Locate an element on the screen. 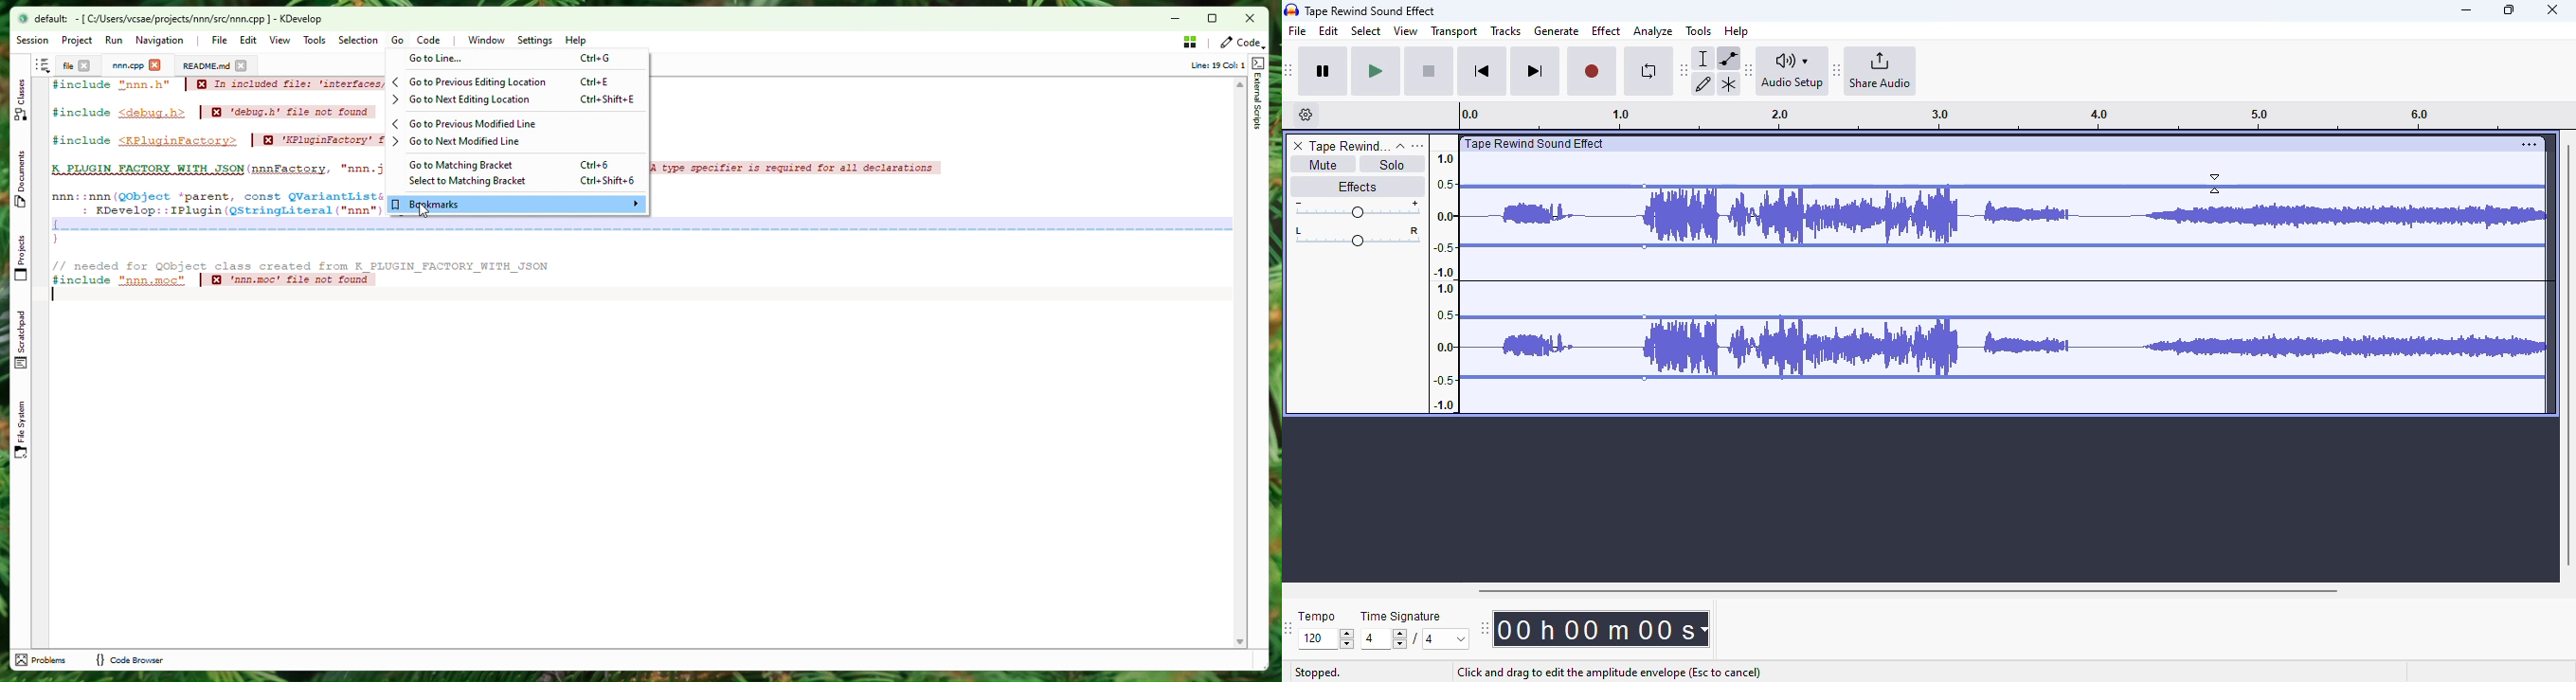 Image resolution: width=2576 pixels, height=700 pixels. track name is located at coordinates (1349, 147).